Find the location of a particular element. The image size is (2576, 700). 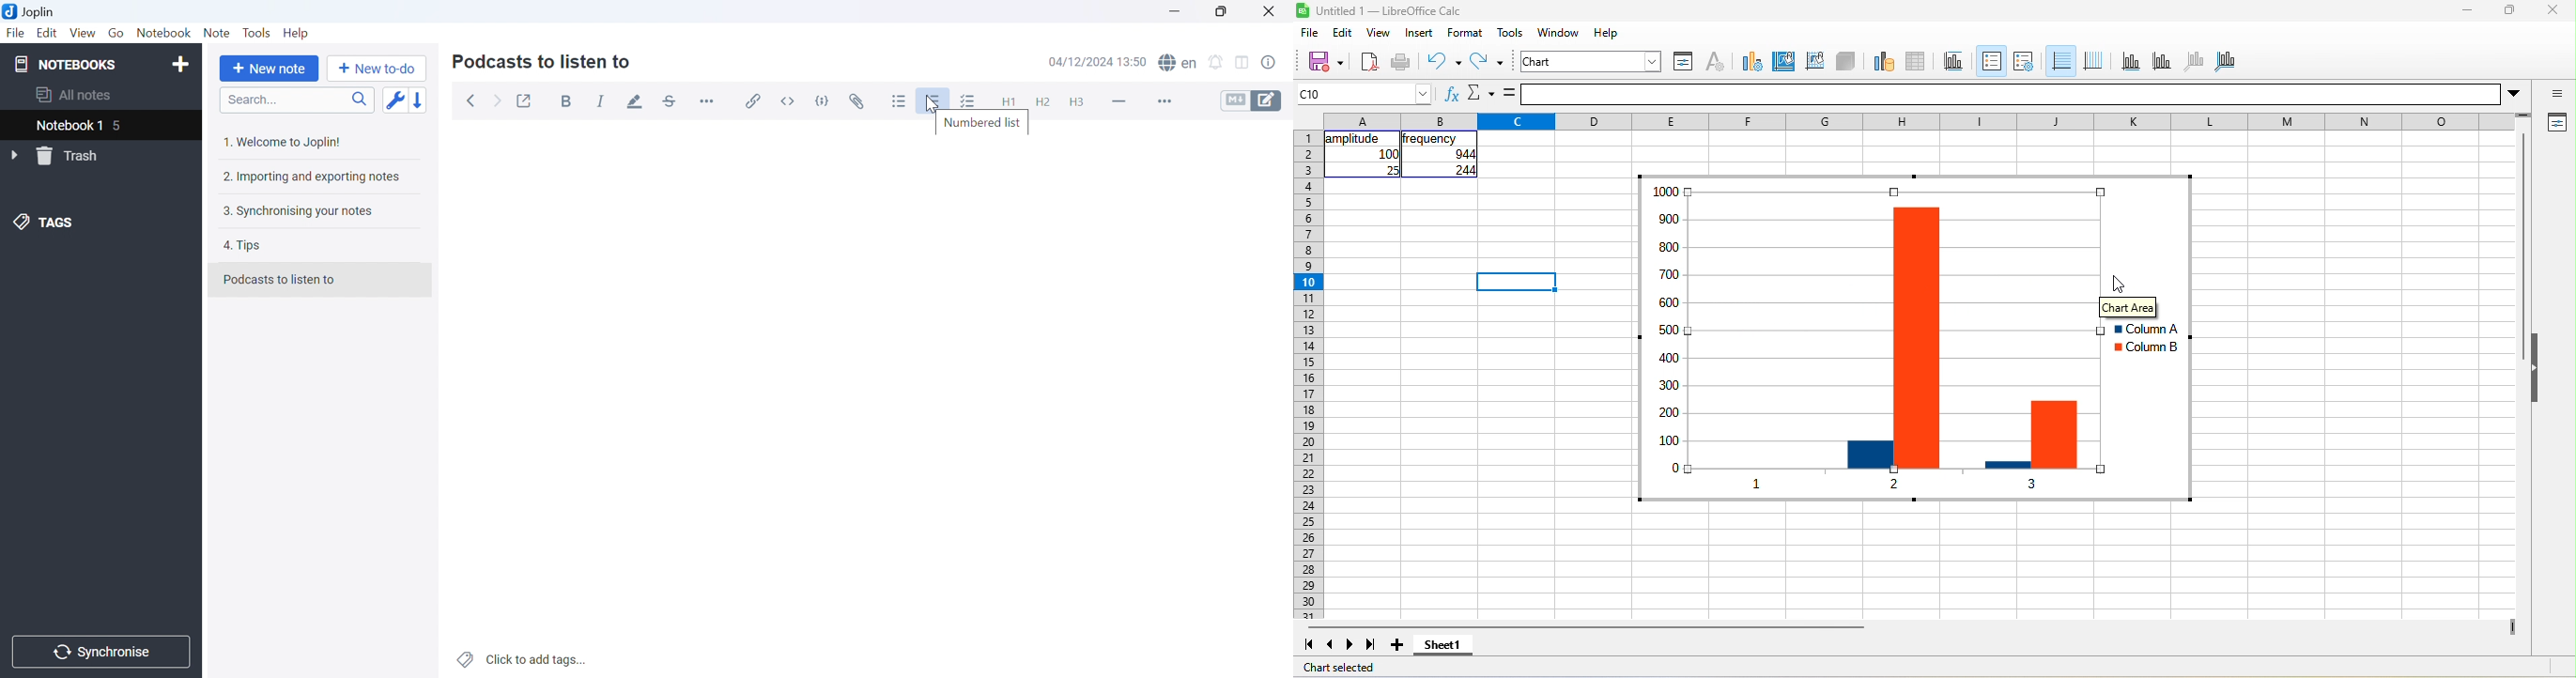

chart area is located at coordinates (1784, 59).